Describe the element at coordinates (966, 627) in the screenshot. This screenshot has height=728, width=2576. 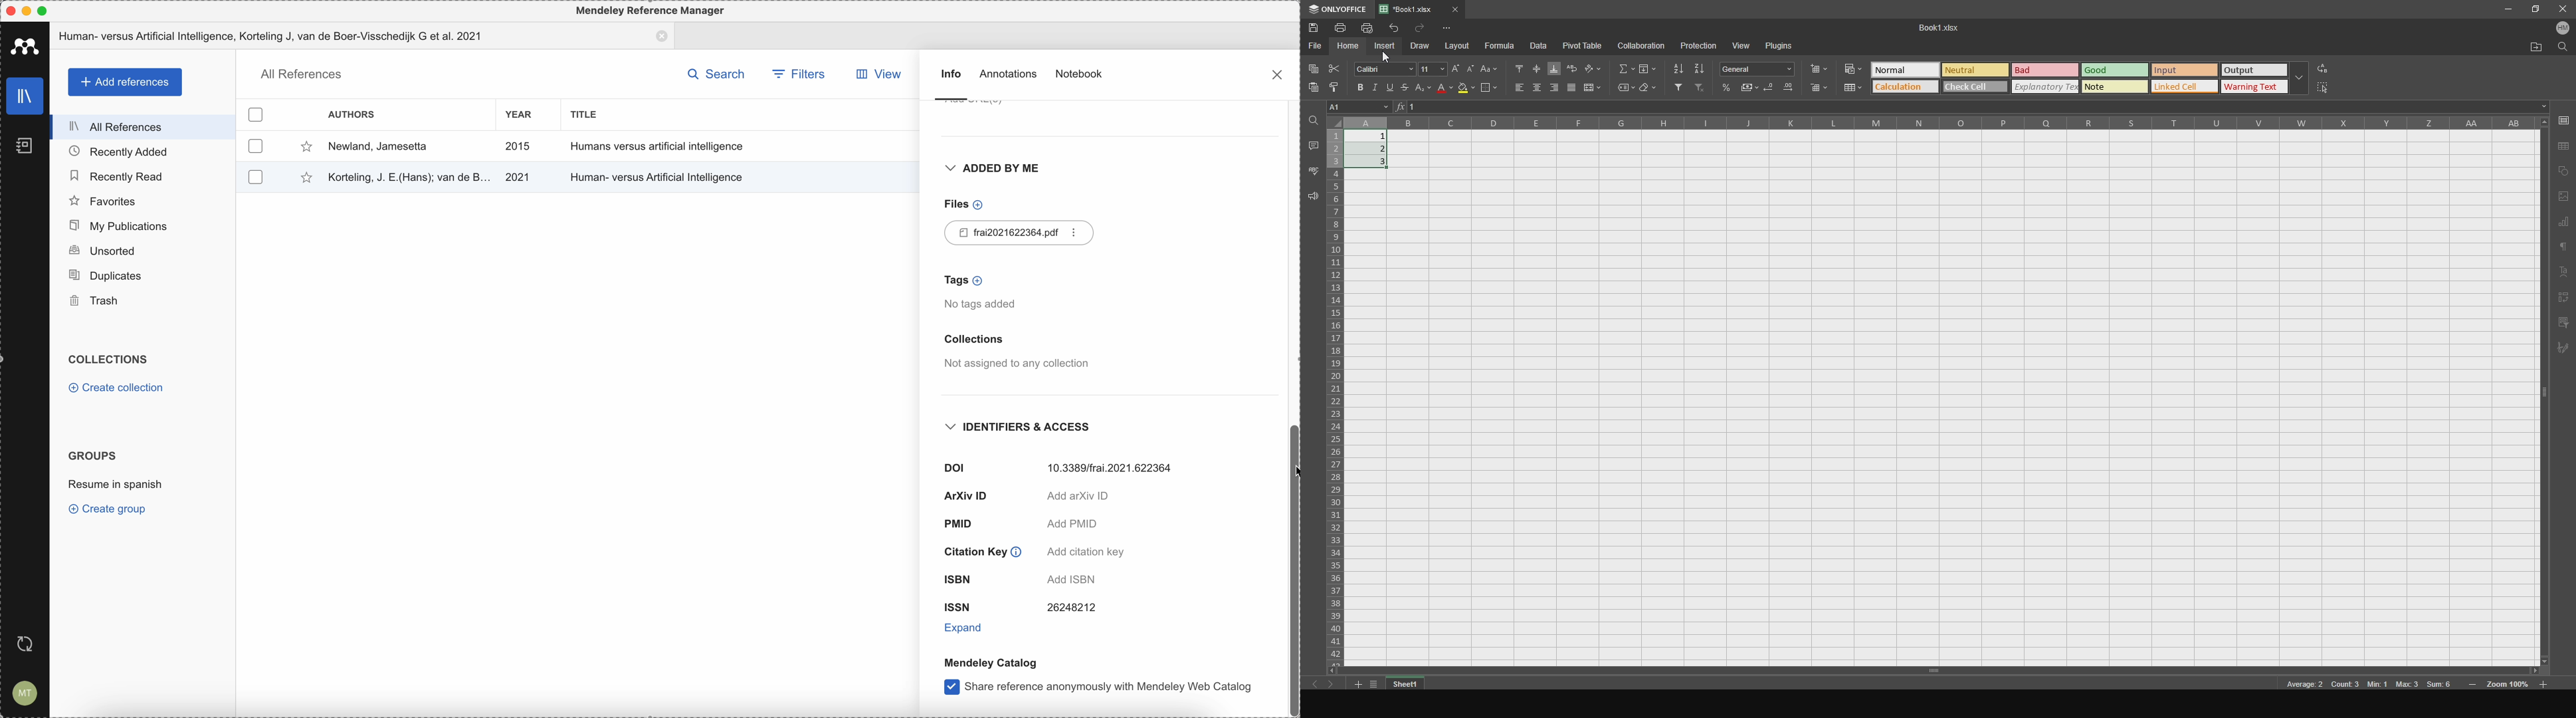
I see `expand` at that location.